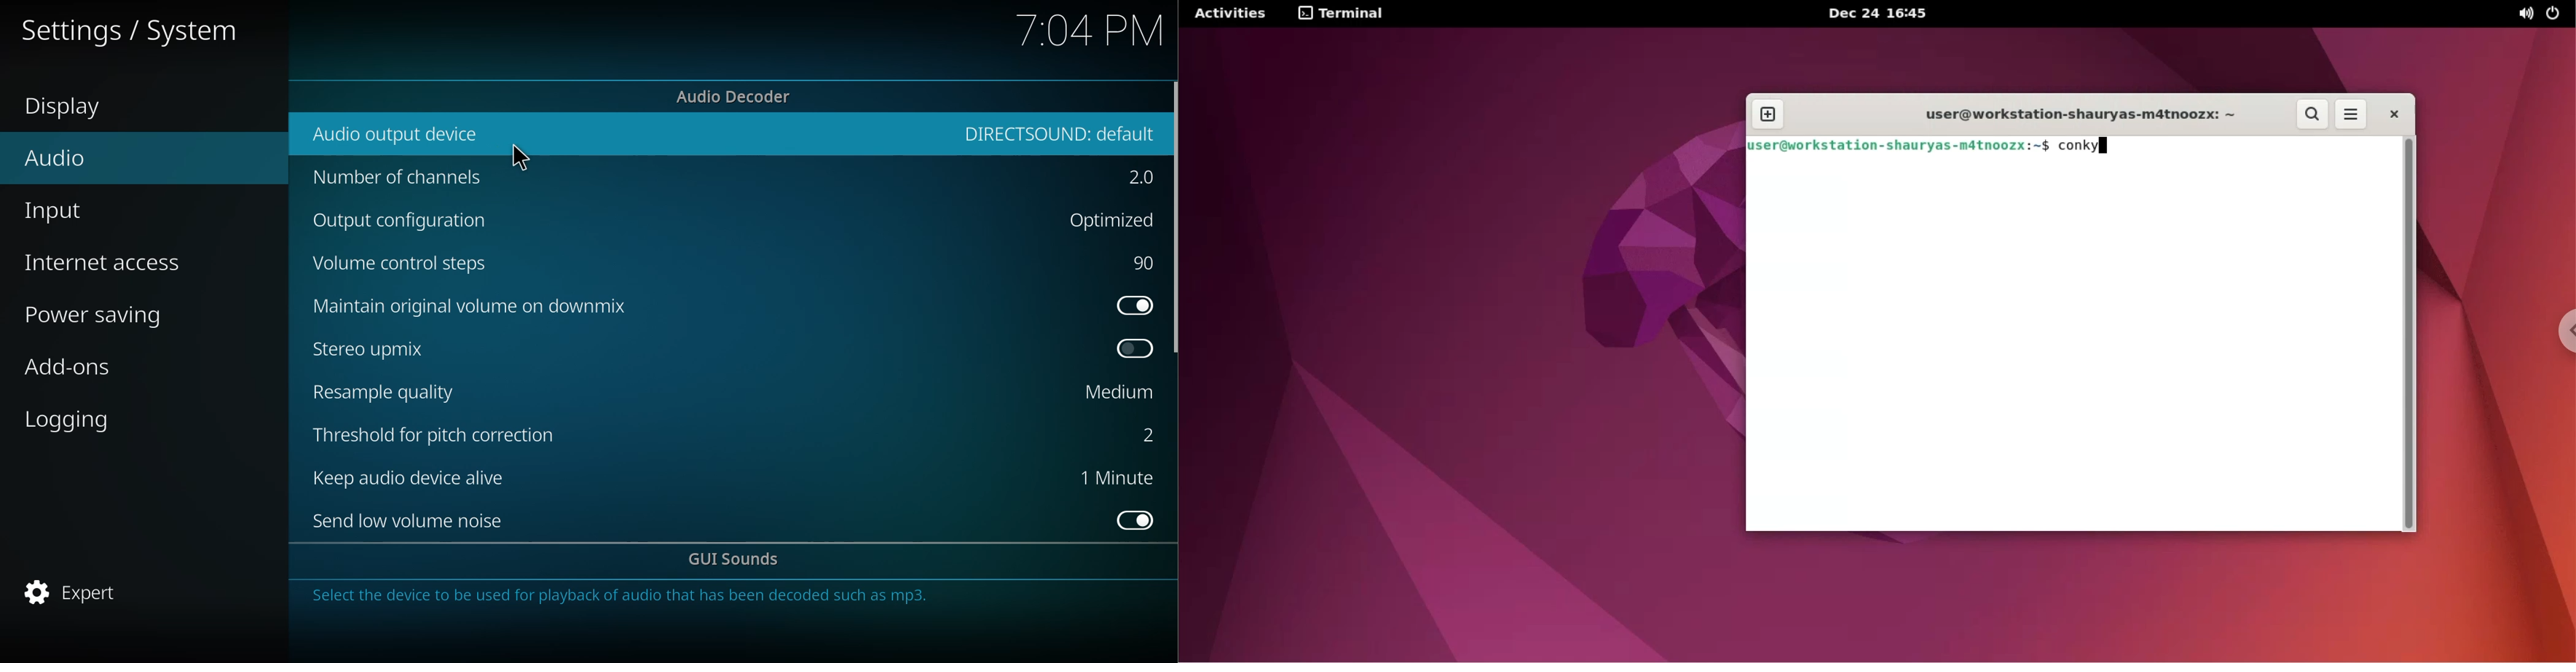 This screenshot has width=2576, height=672. Describe the element at coordinates (521, 159) in the screenshot. I see `cursor` at that location.